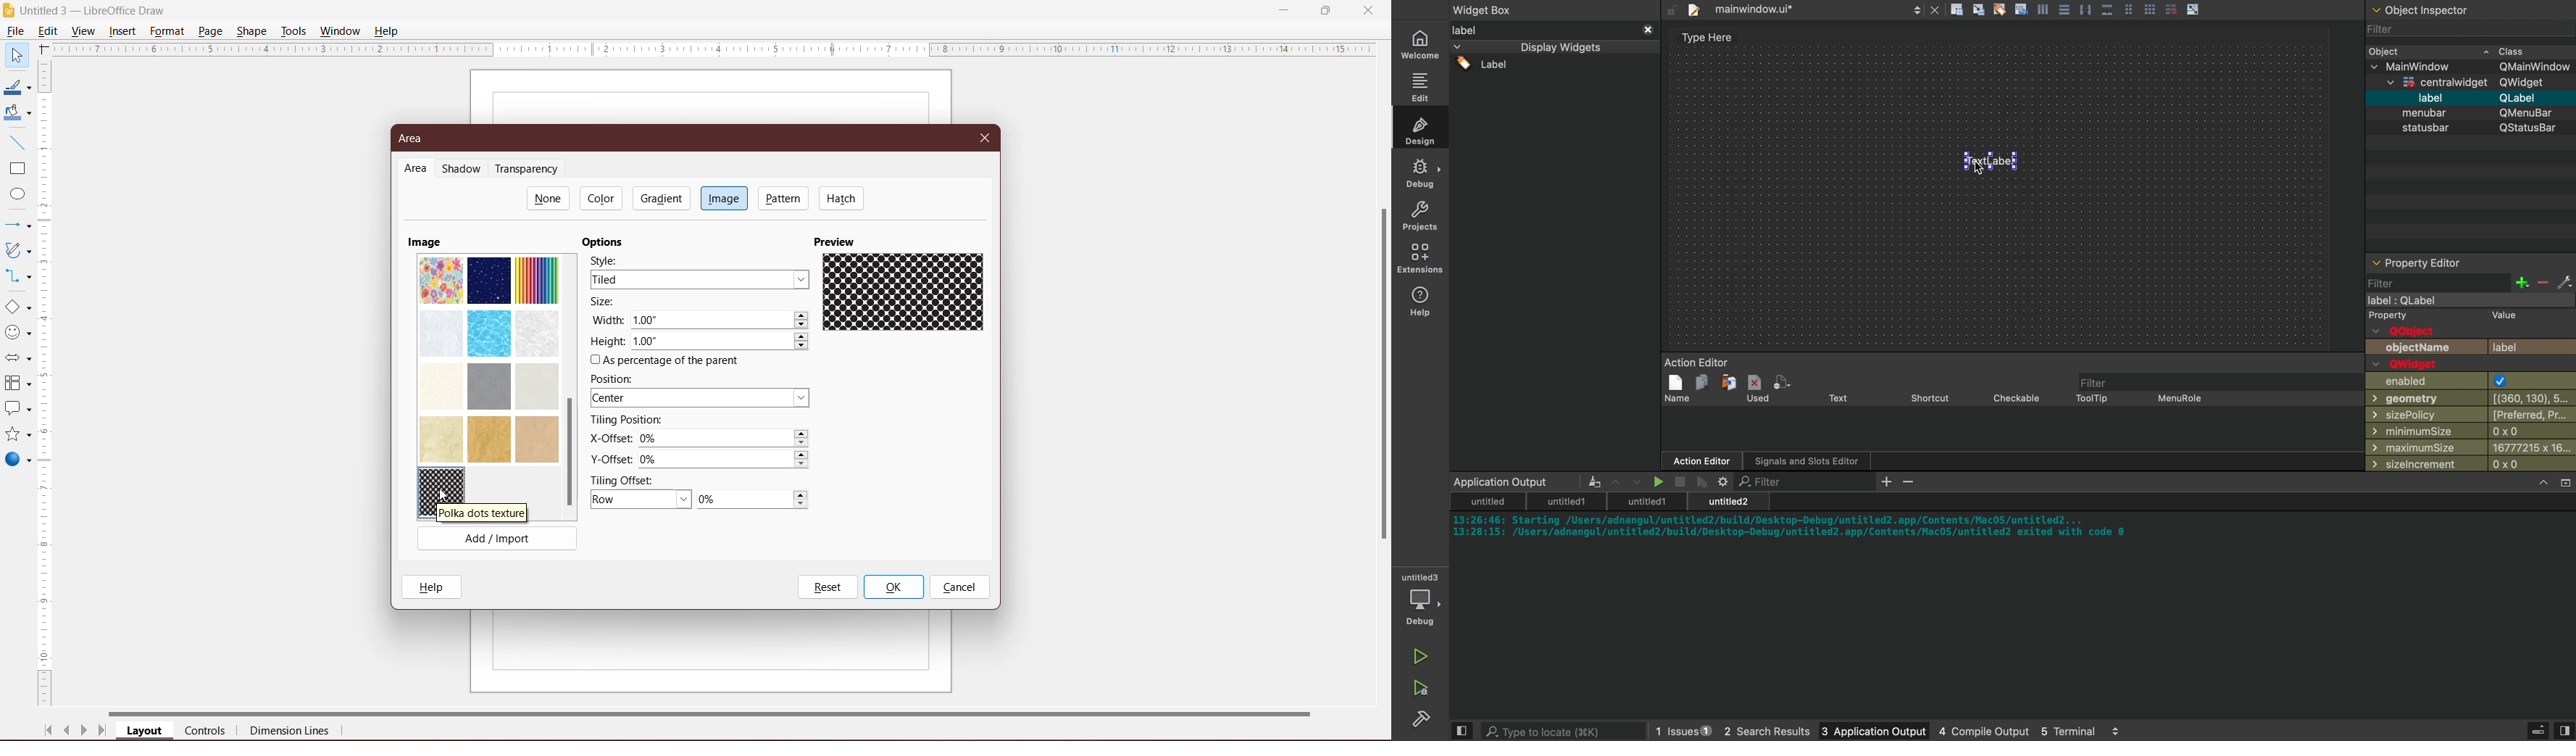 The image size is (2576, 756). I want to click on Ellipse, so click(14, 196).